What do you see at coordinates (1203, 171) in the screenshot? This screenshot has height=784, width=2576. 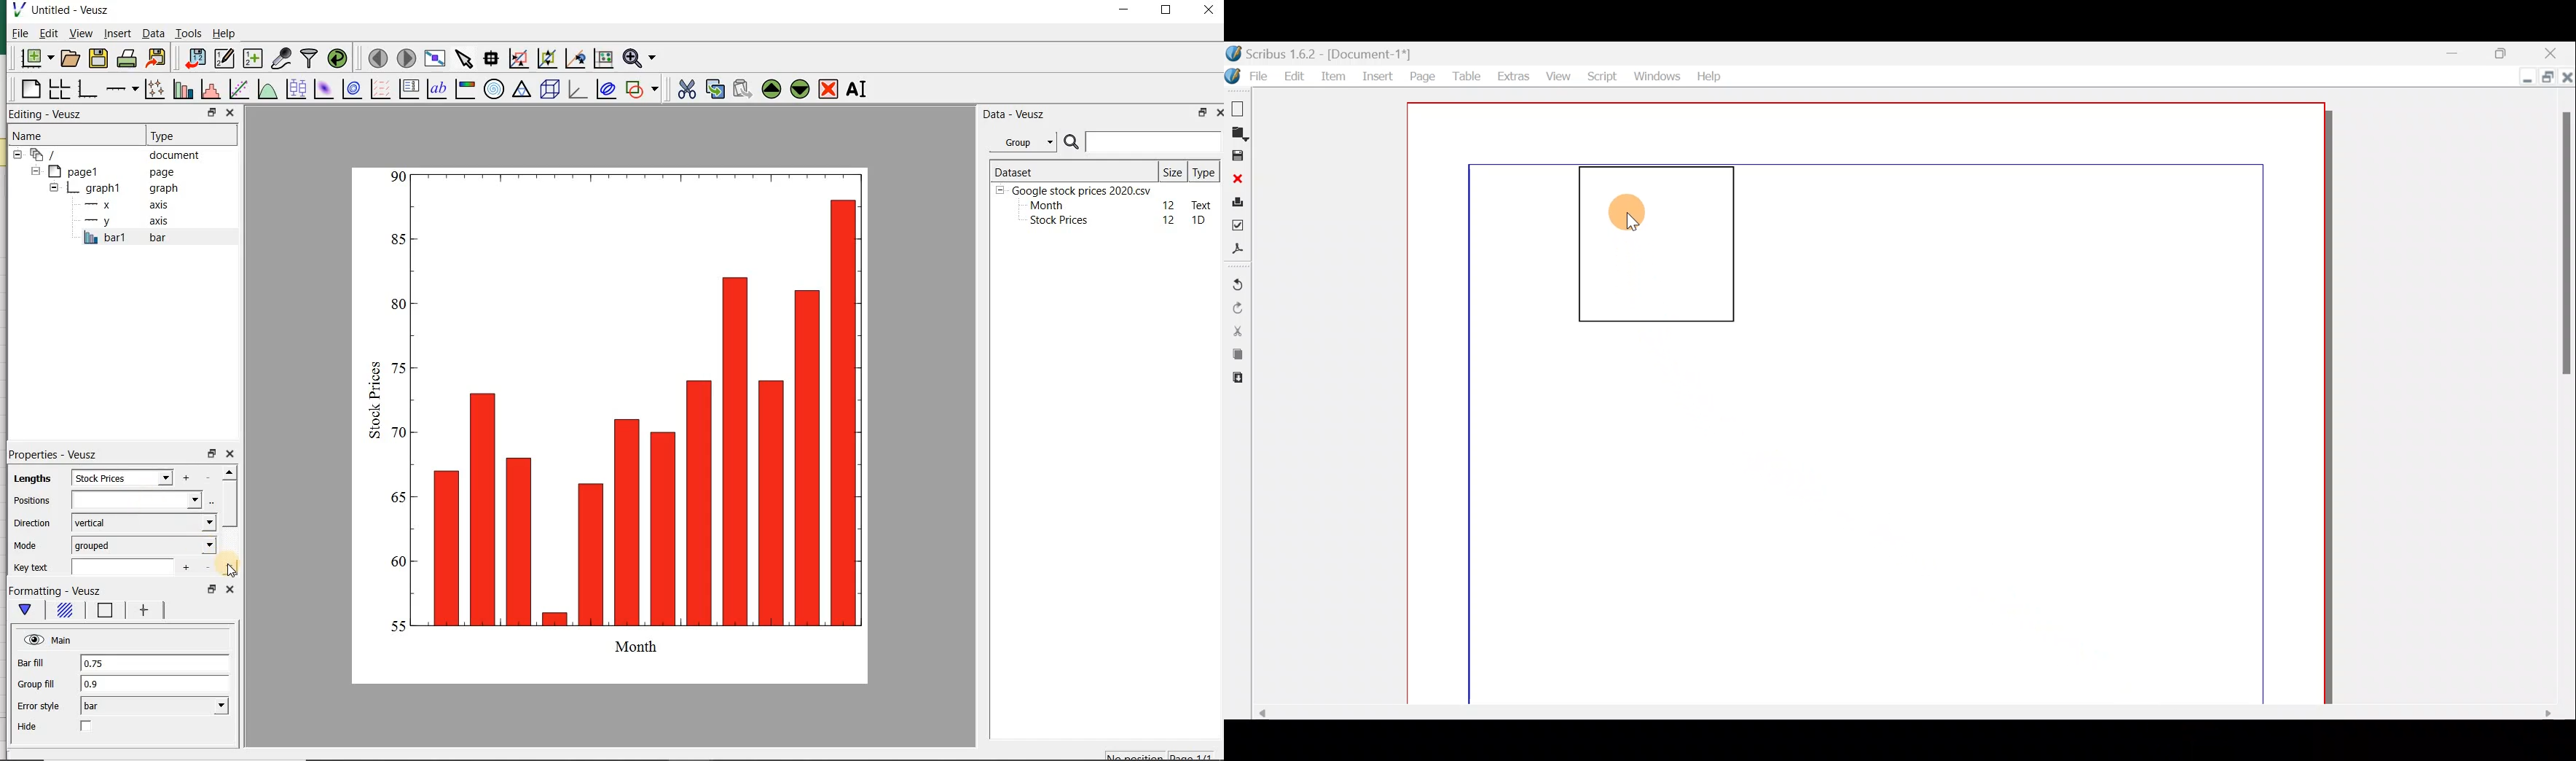 I see `Type` at bounding box center [1203, 171].